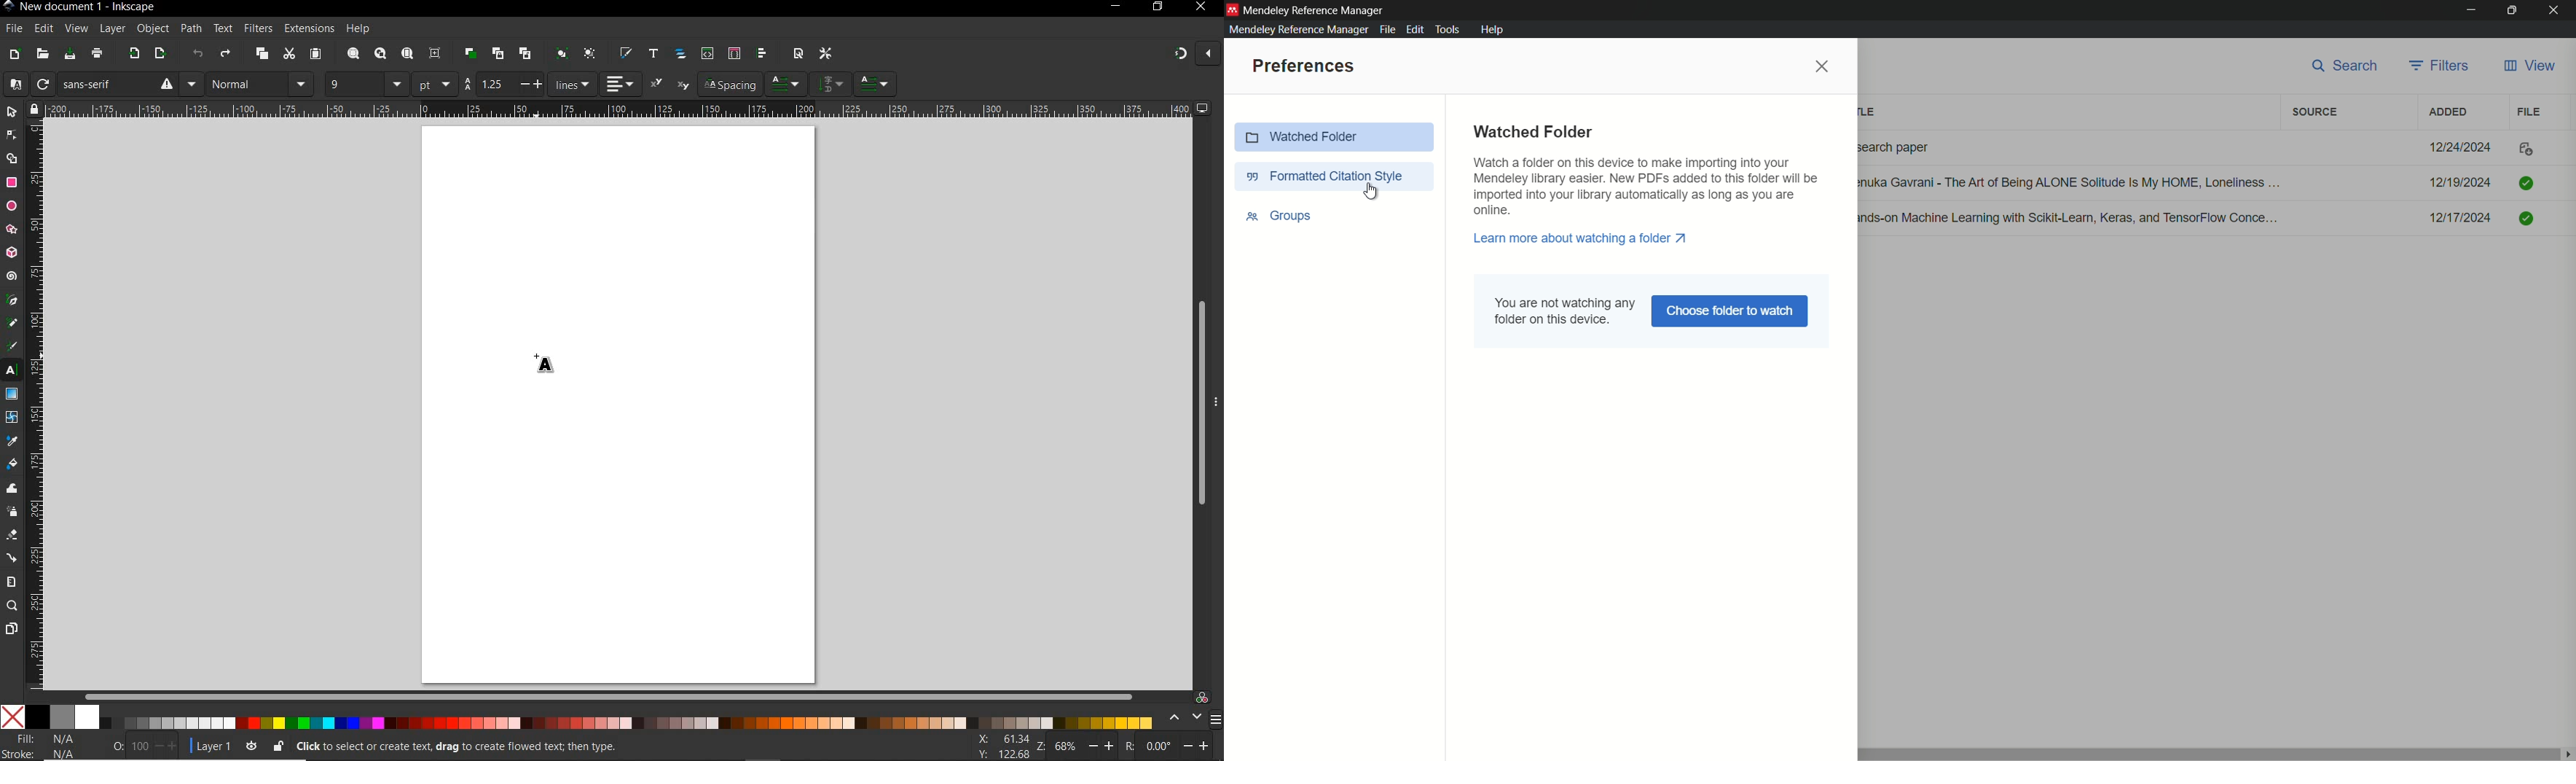 Image resolution: width=2576 pixels, height=784 pixels. I want to click on create clone, so click(496, 54).